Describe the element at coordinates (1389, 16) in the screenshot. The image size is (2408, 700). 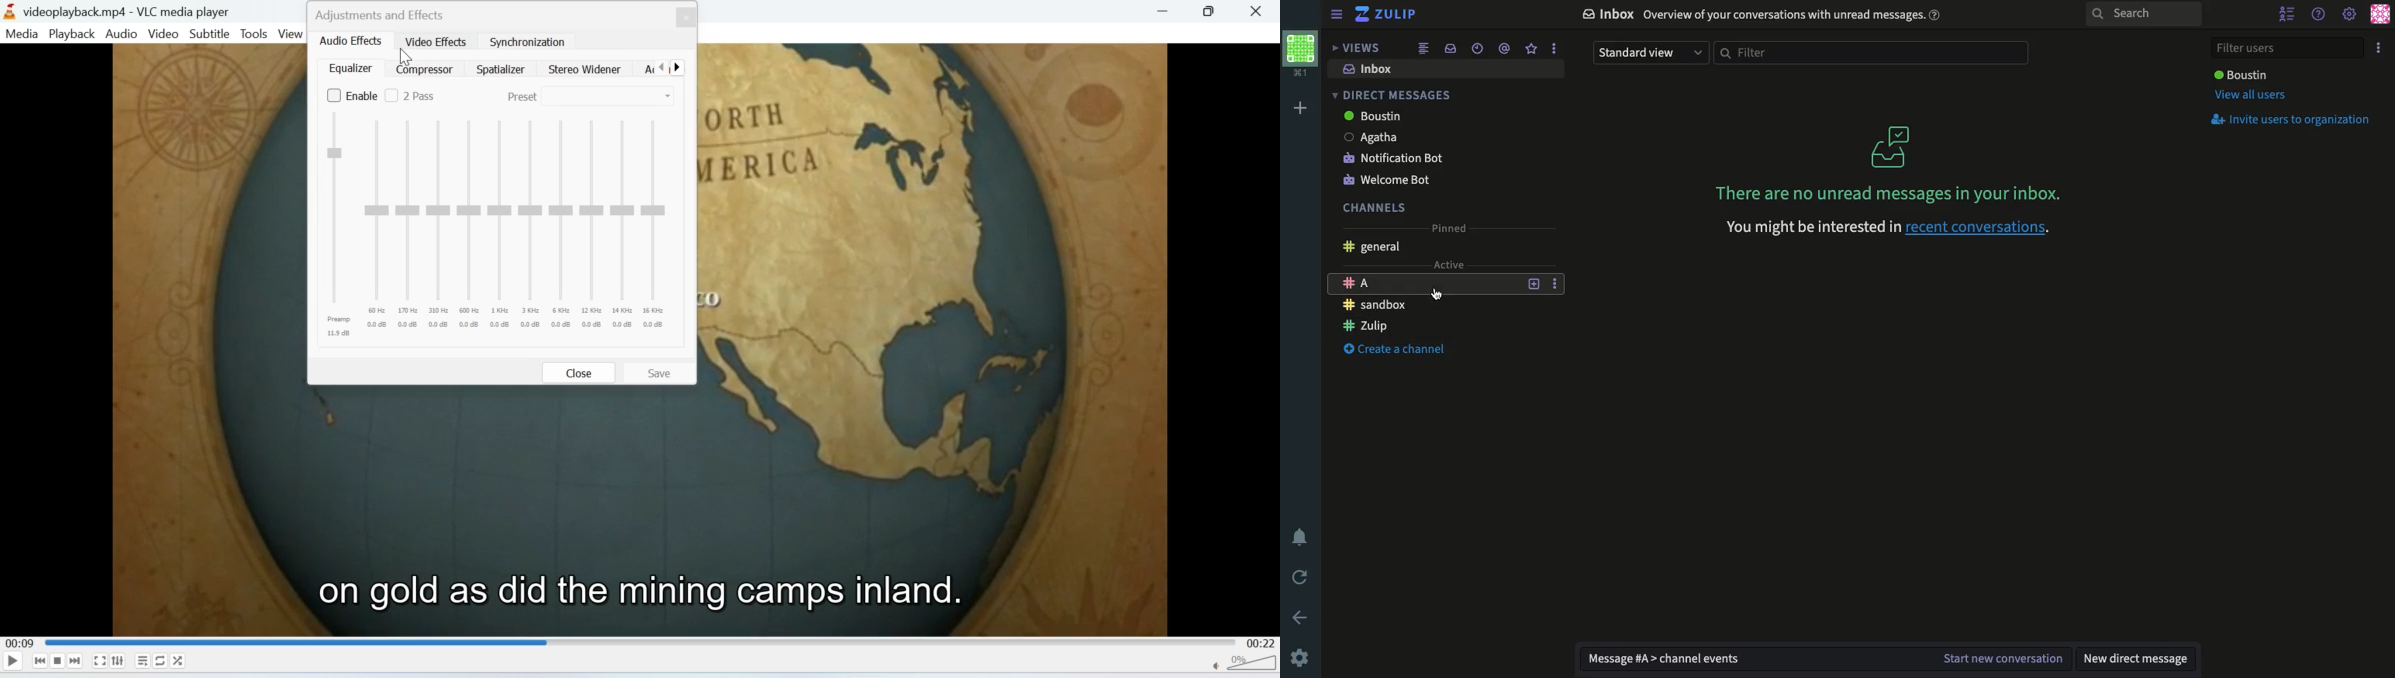
I see `Zulip` at that location.